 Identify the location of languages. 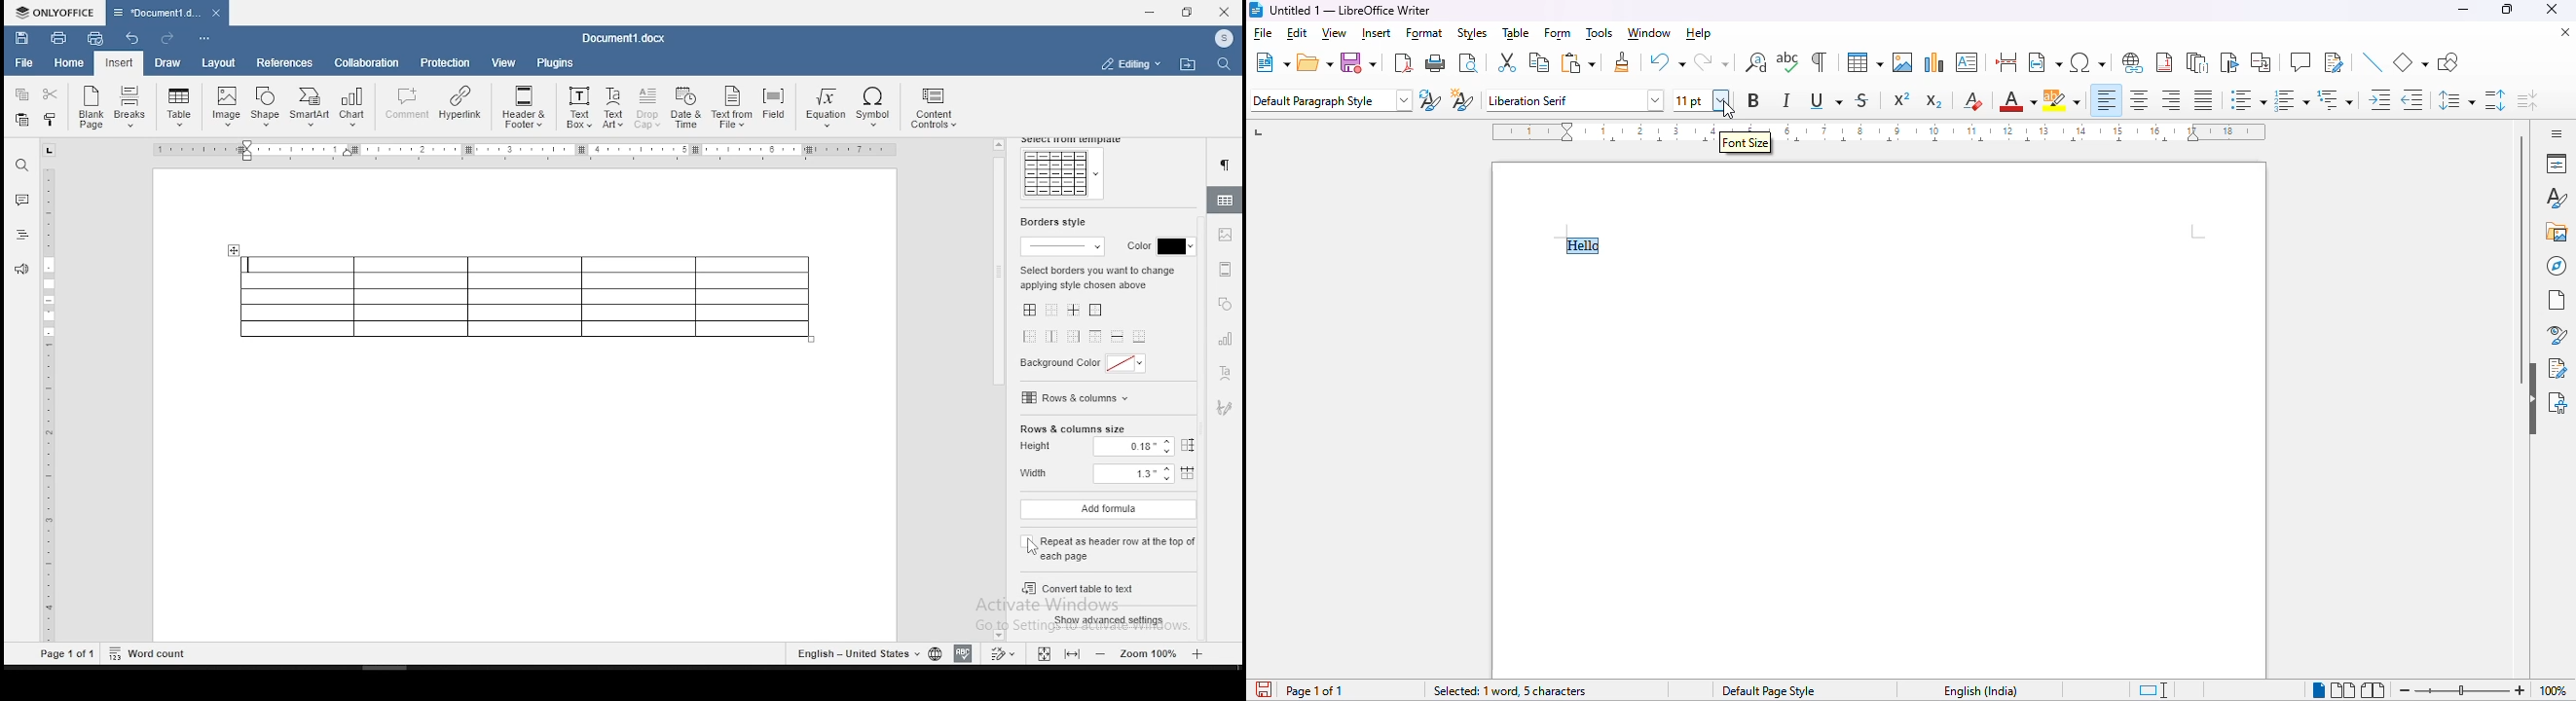
(865, 652).